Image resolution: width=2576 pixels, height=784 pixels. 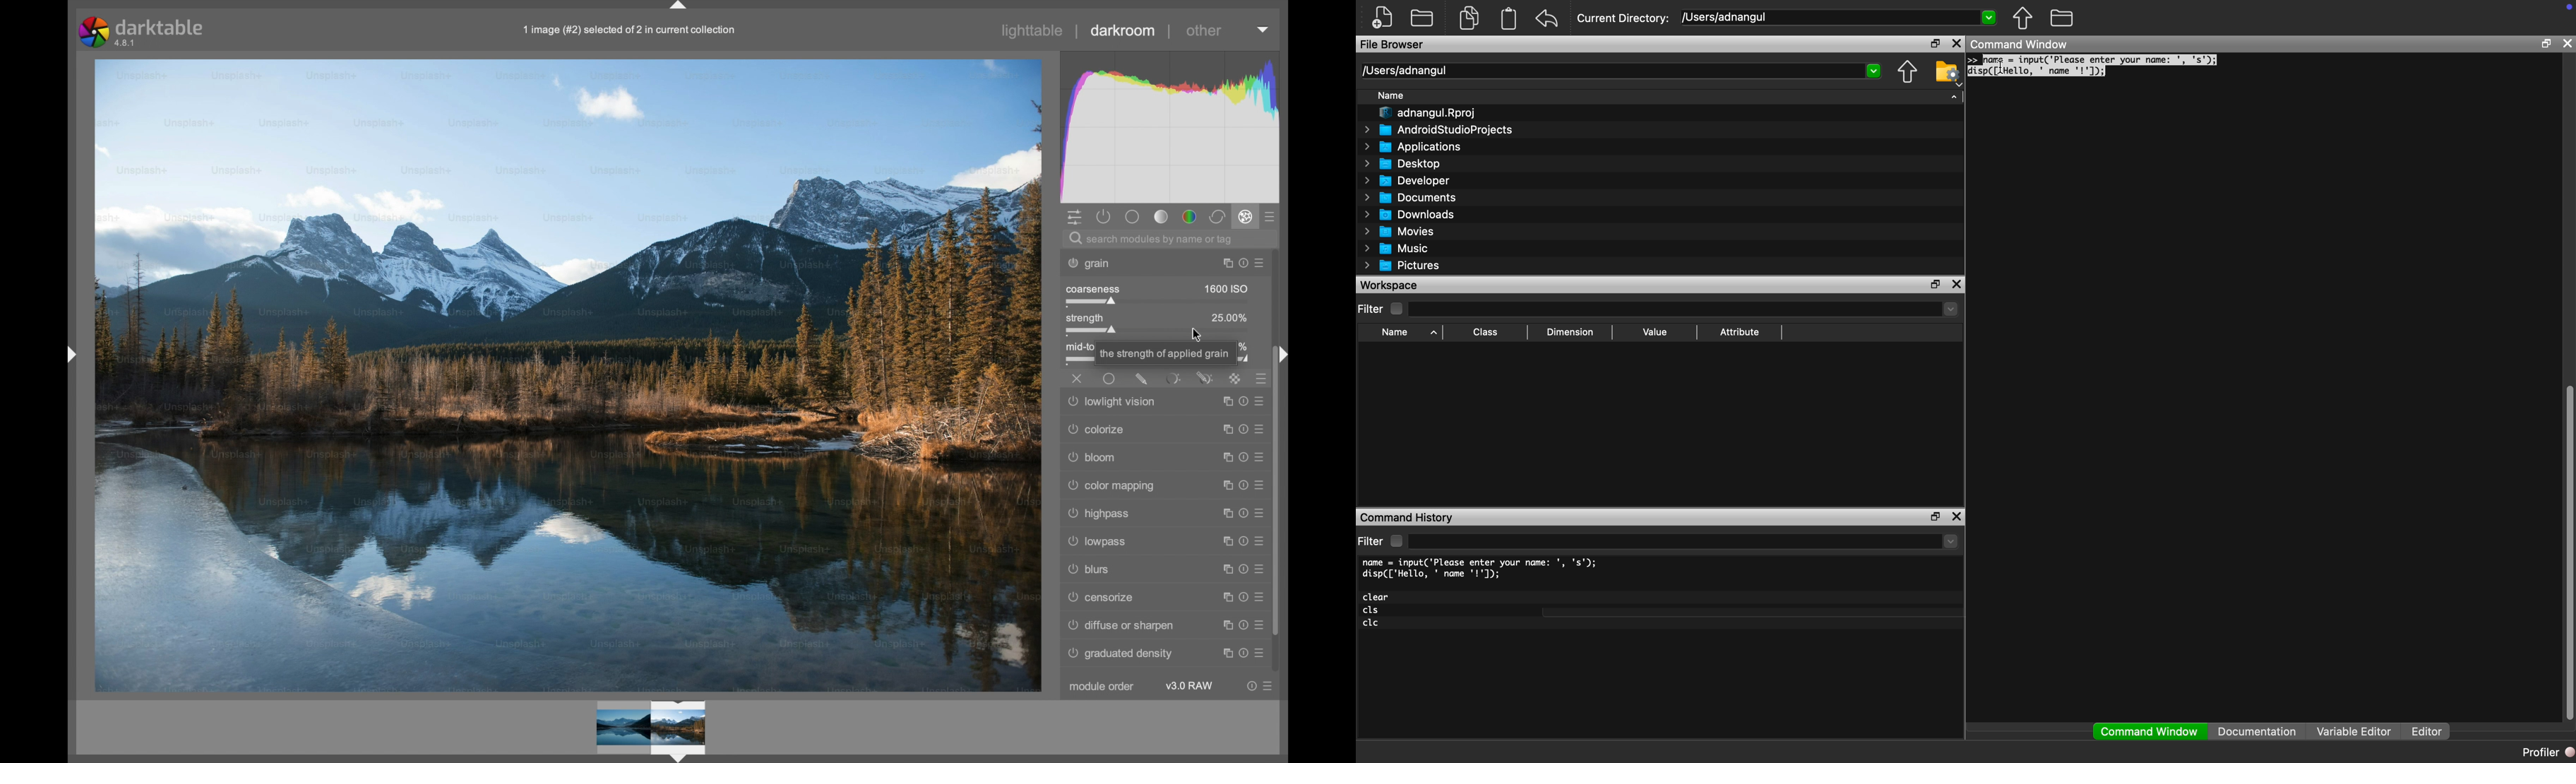 What do you see at coordinates (1263, 30) in the screenshot?
I see `dropdown` at bounding box center [1263, 30].